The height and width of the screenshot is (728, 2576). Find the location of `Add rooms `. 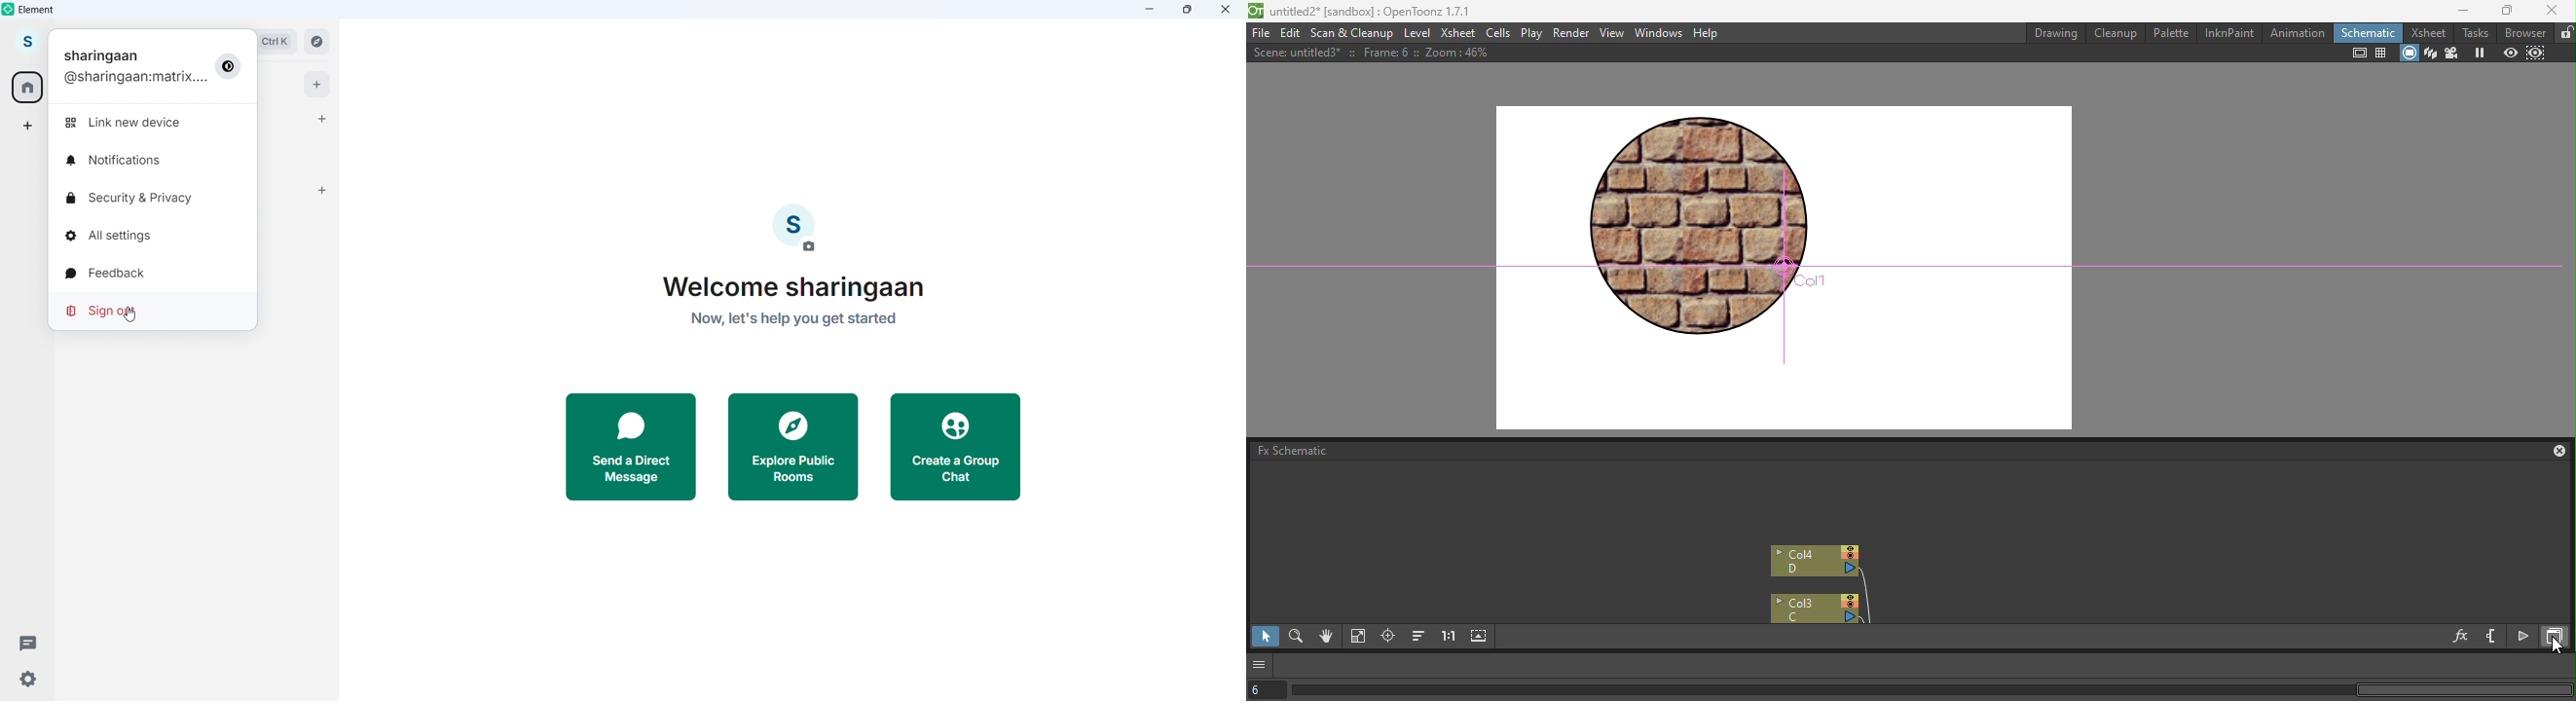

Add rooms  is located at coordinates (323, 190).